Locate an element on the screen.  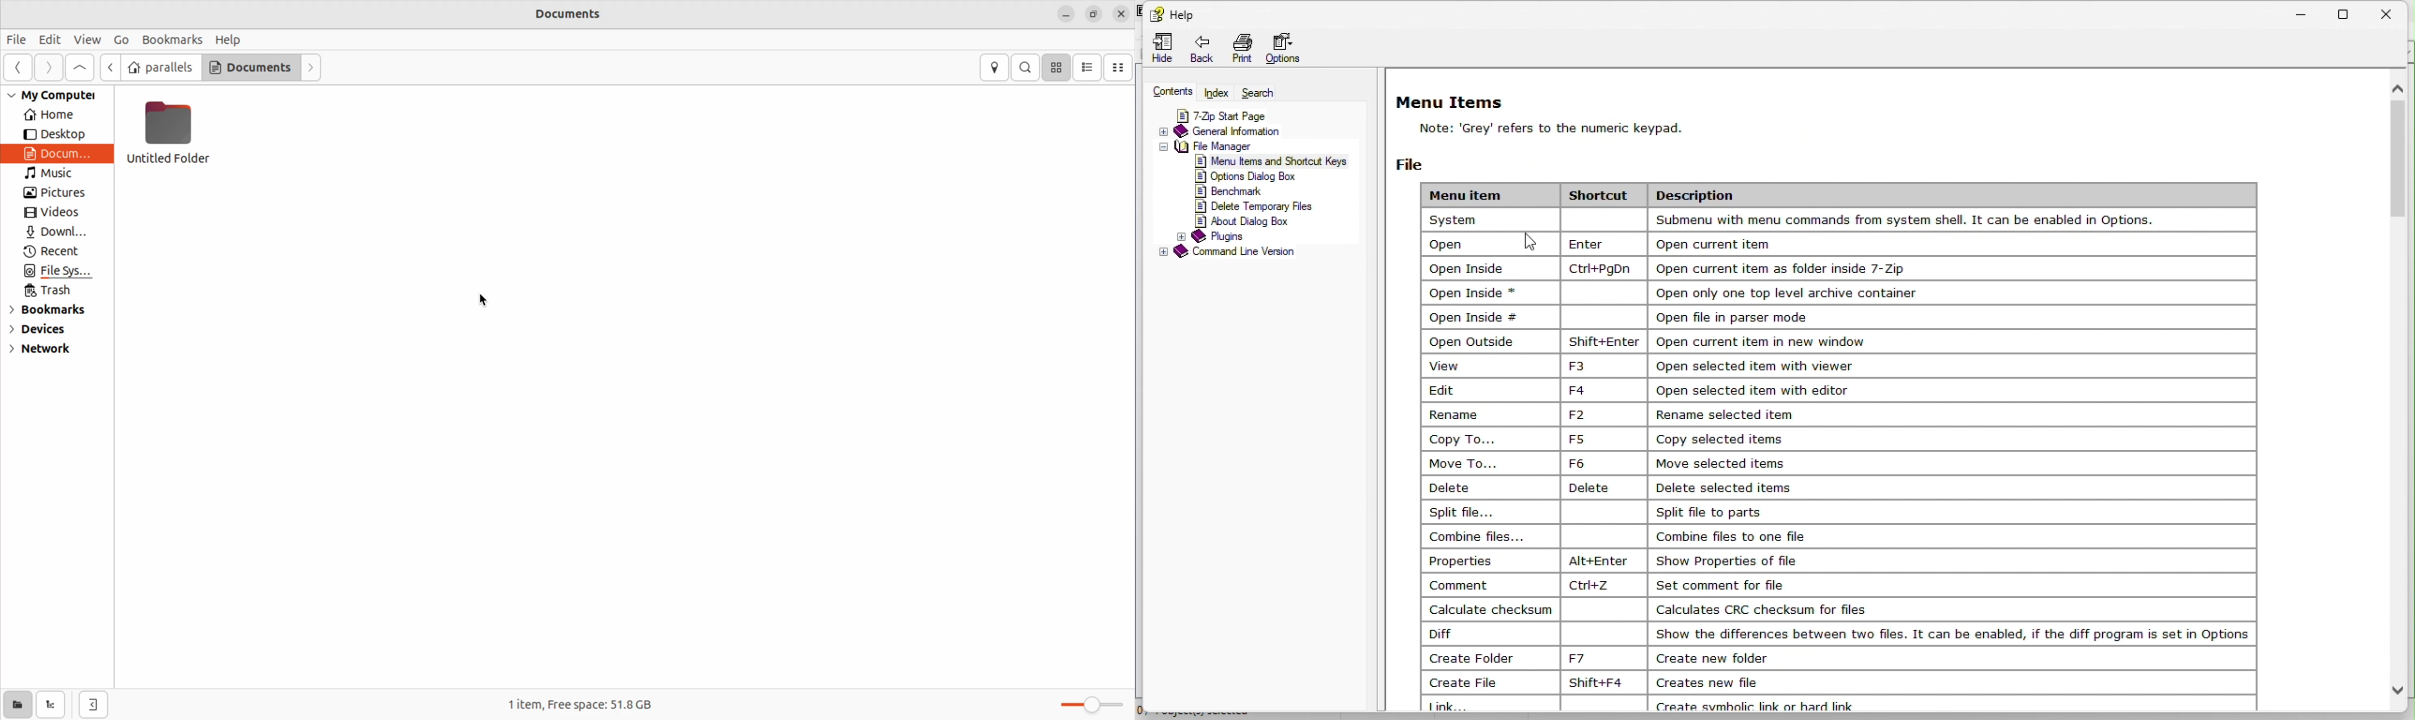
| combine files... | | combine files to one file is located at coordinates (1635, 535).